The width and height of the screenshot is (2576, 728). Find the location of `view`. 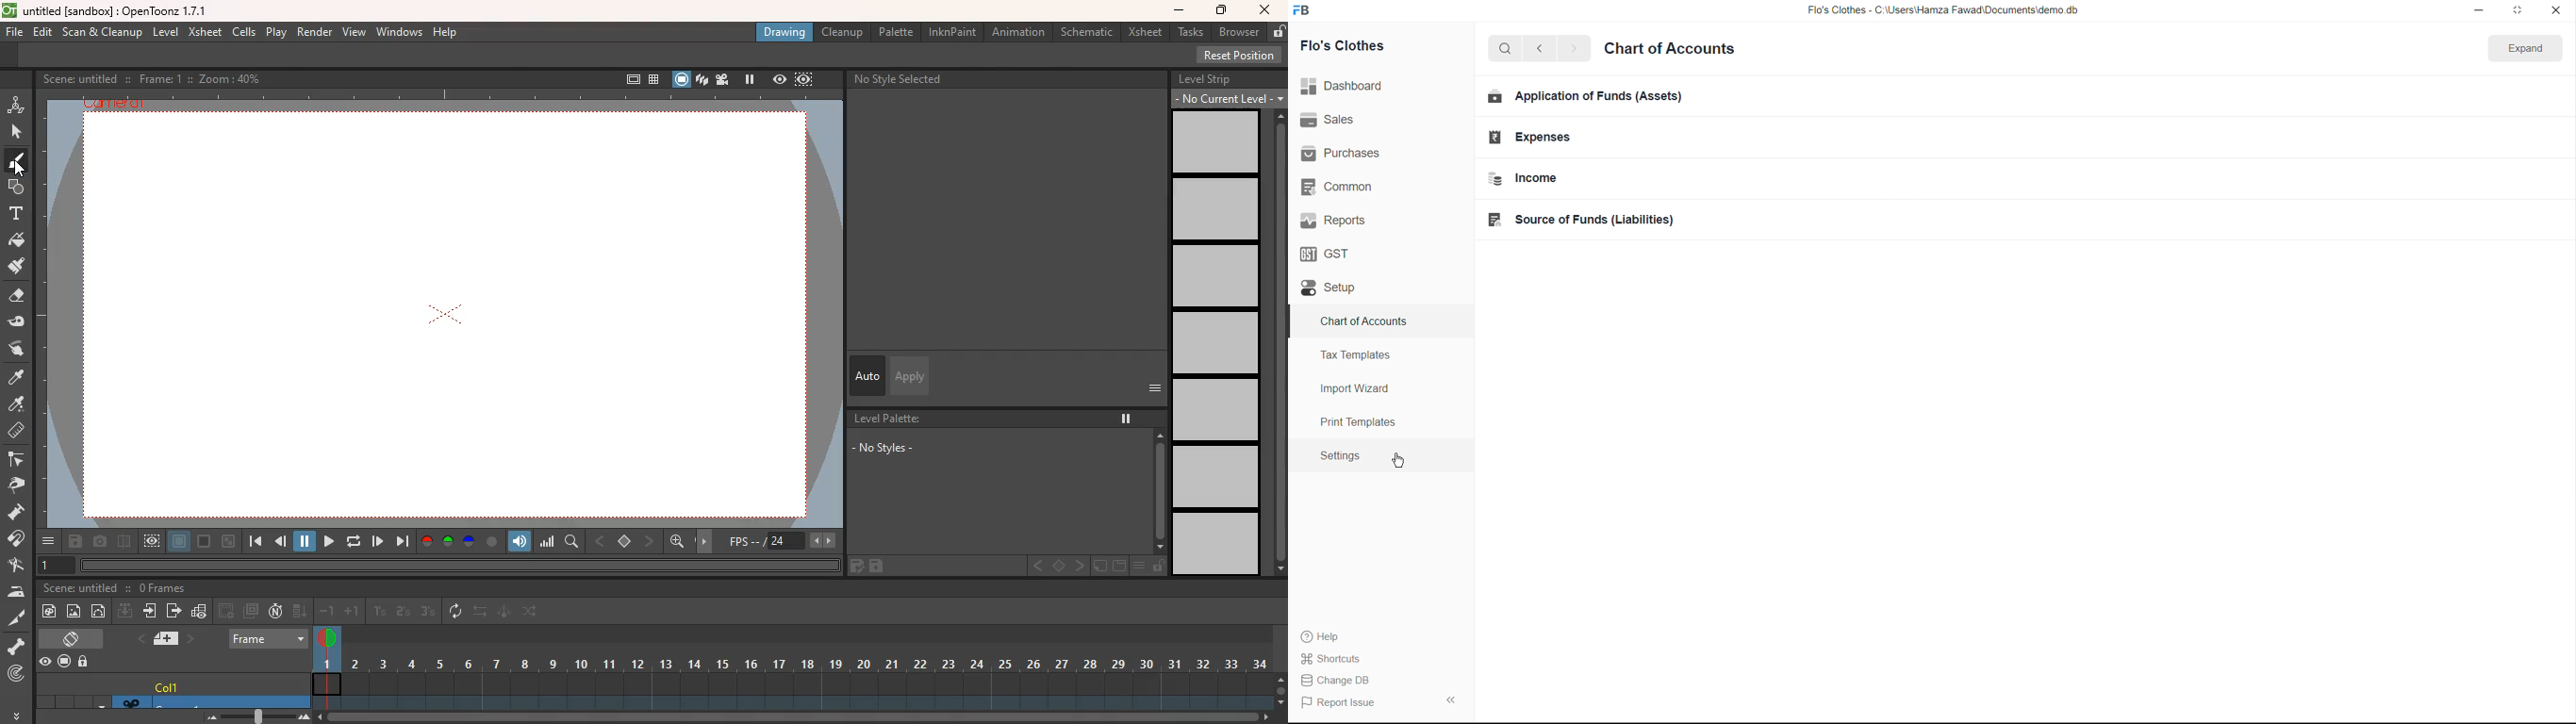

view is located at coordinates (778, 80).